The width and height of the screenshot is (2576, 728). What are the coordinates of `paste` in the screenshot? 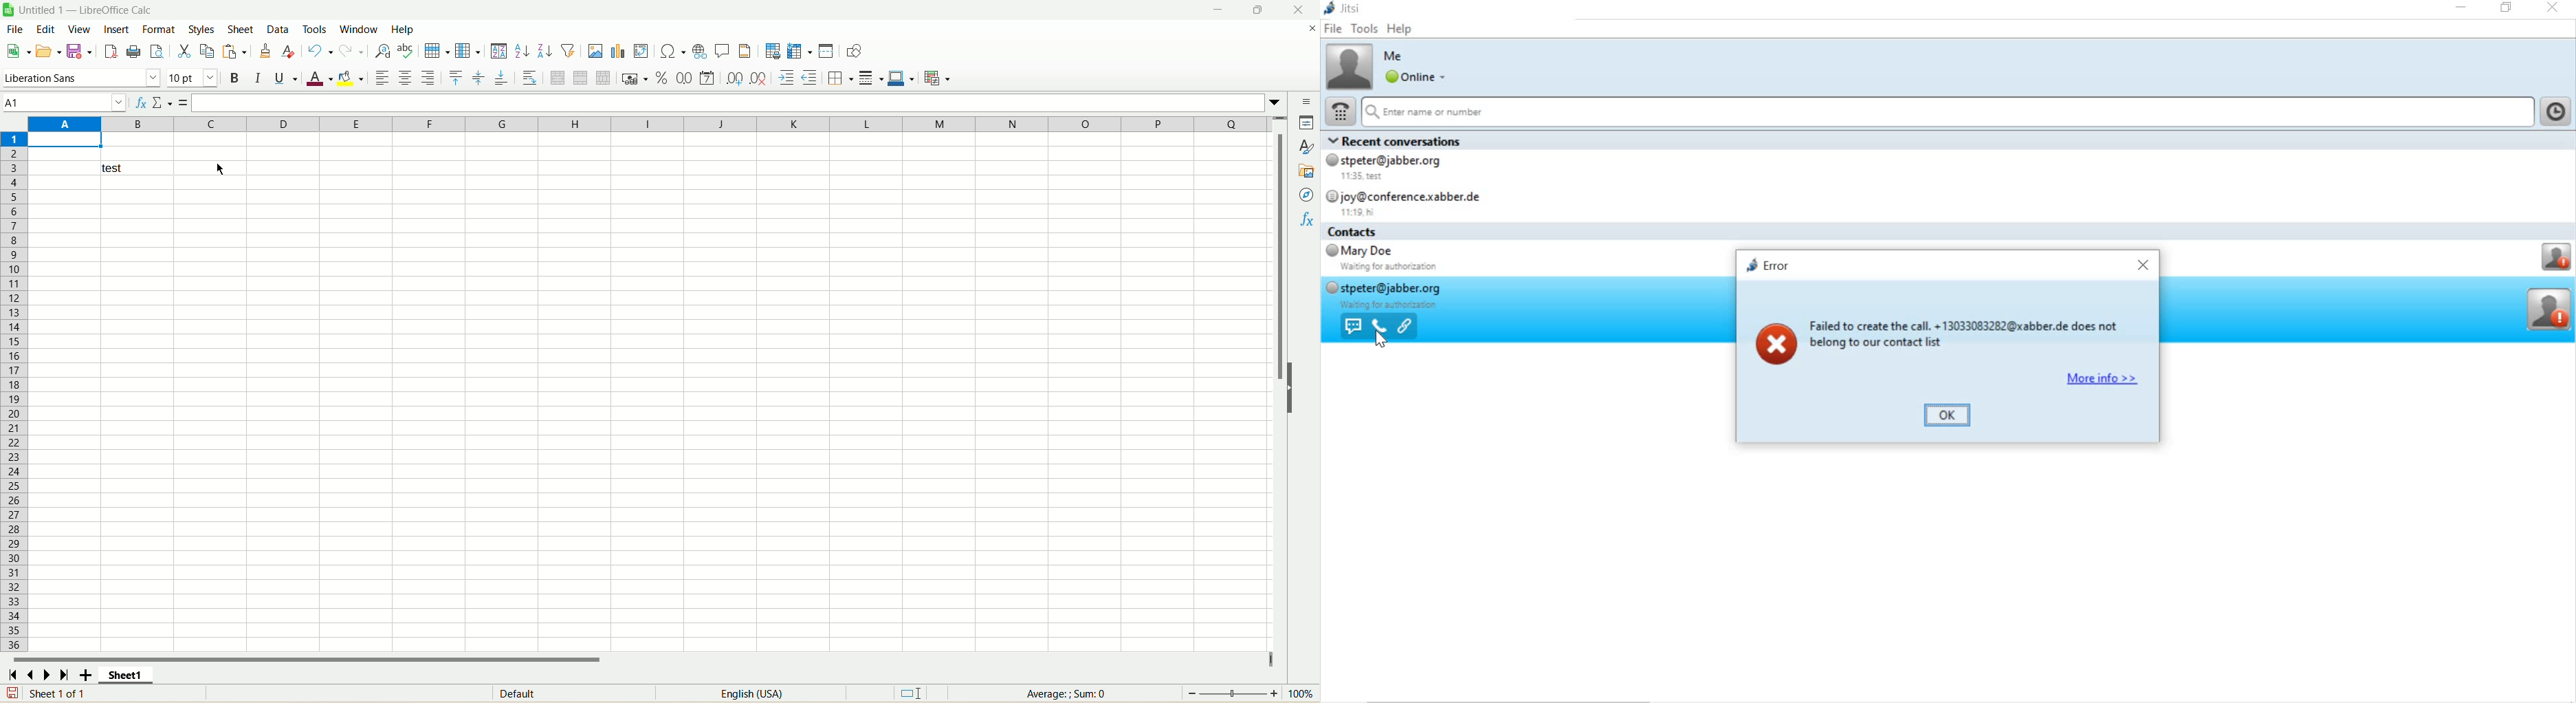 It's located at (234, 51).